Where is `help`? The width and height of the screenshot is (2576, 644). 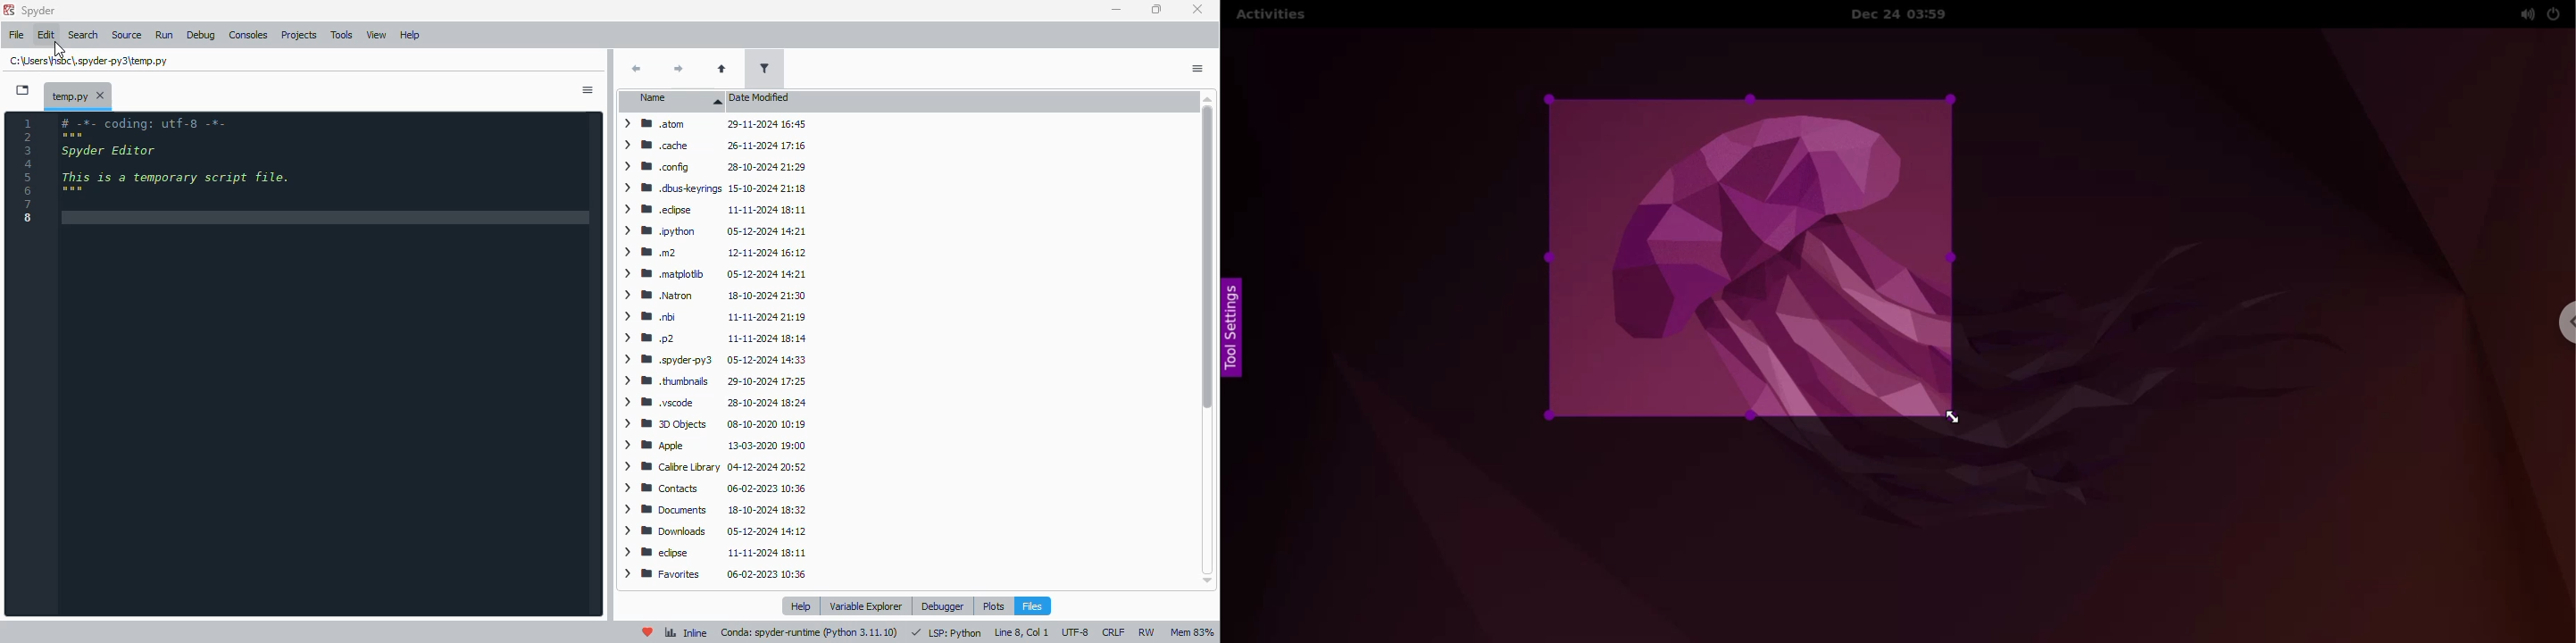
help is located at coordinates (411, 35).